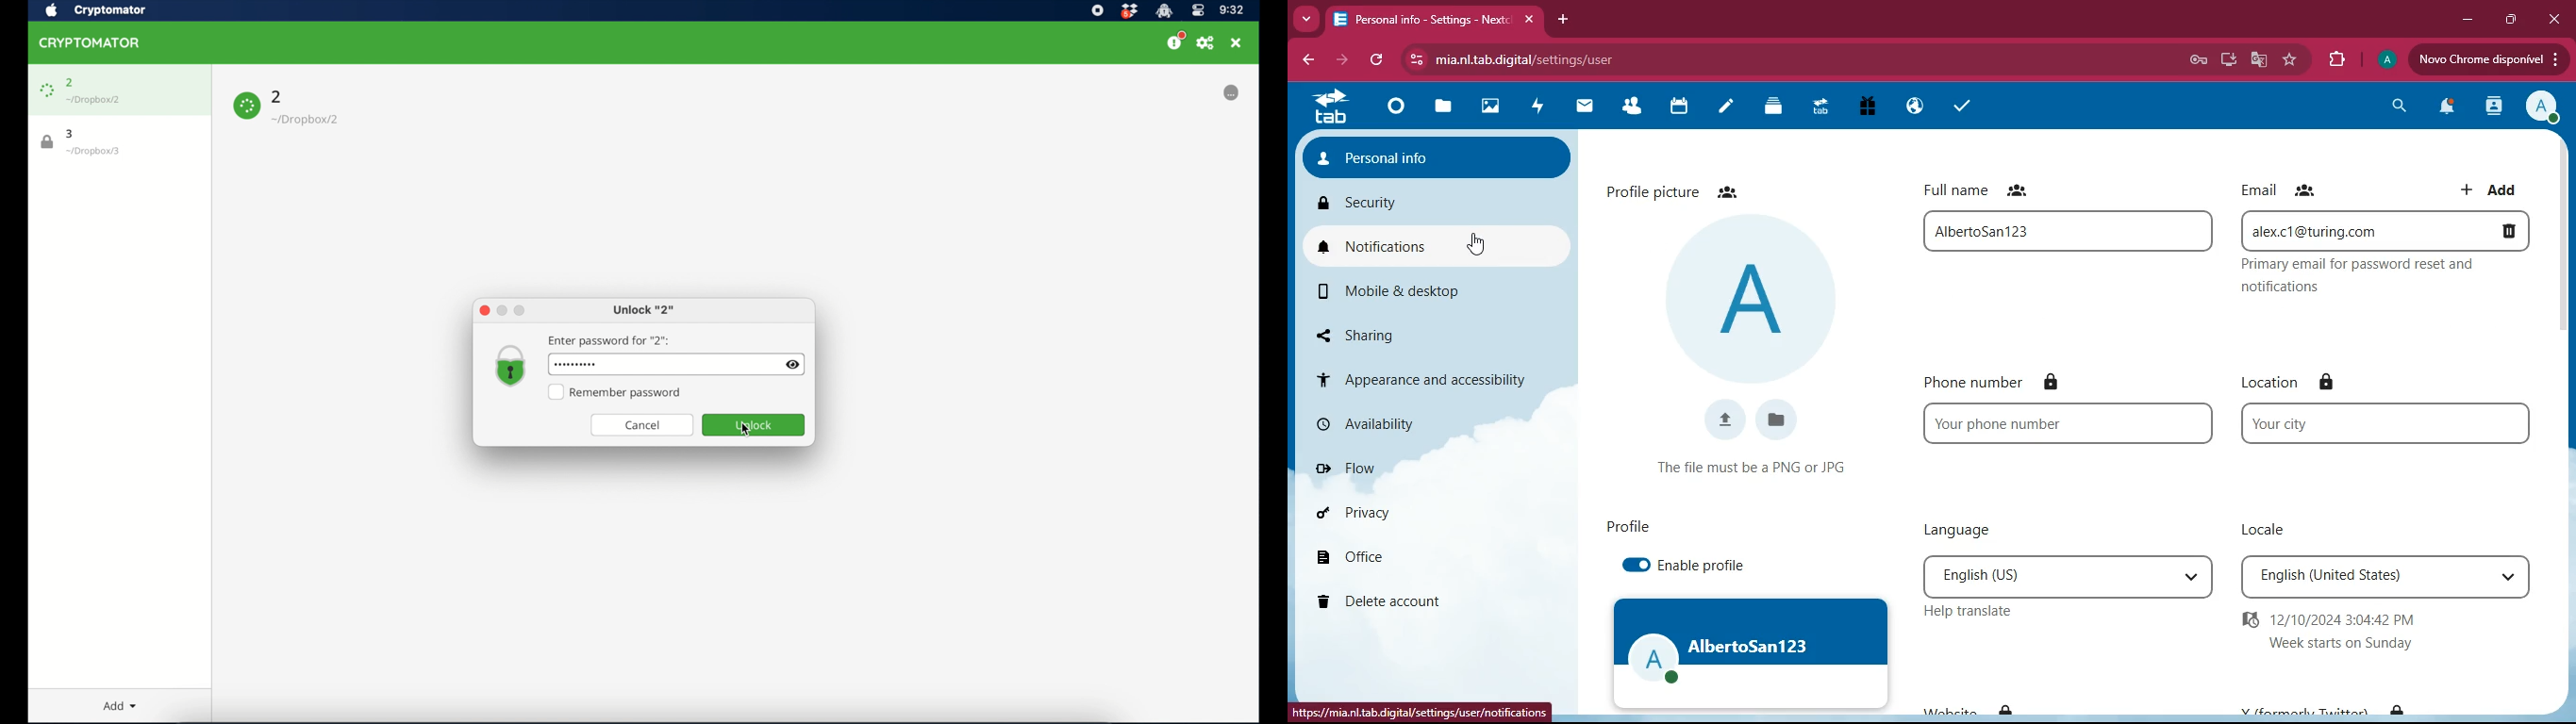 The image size is (2576, 728). I want to click on enable, so click(1702, 566).